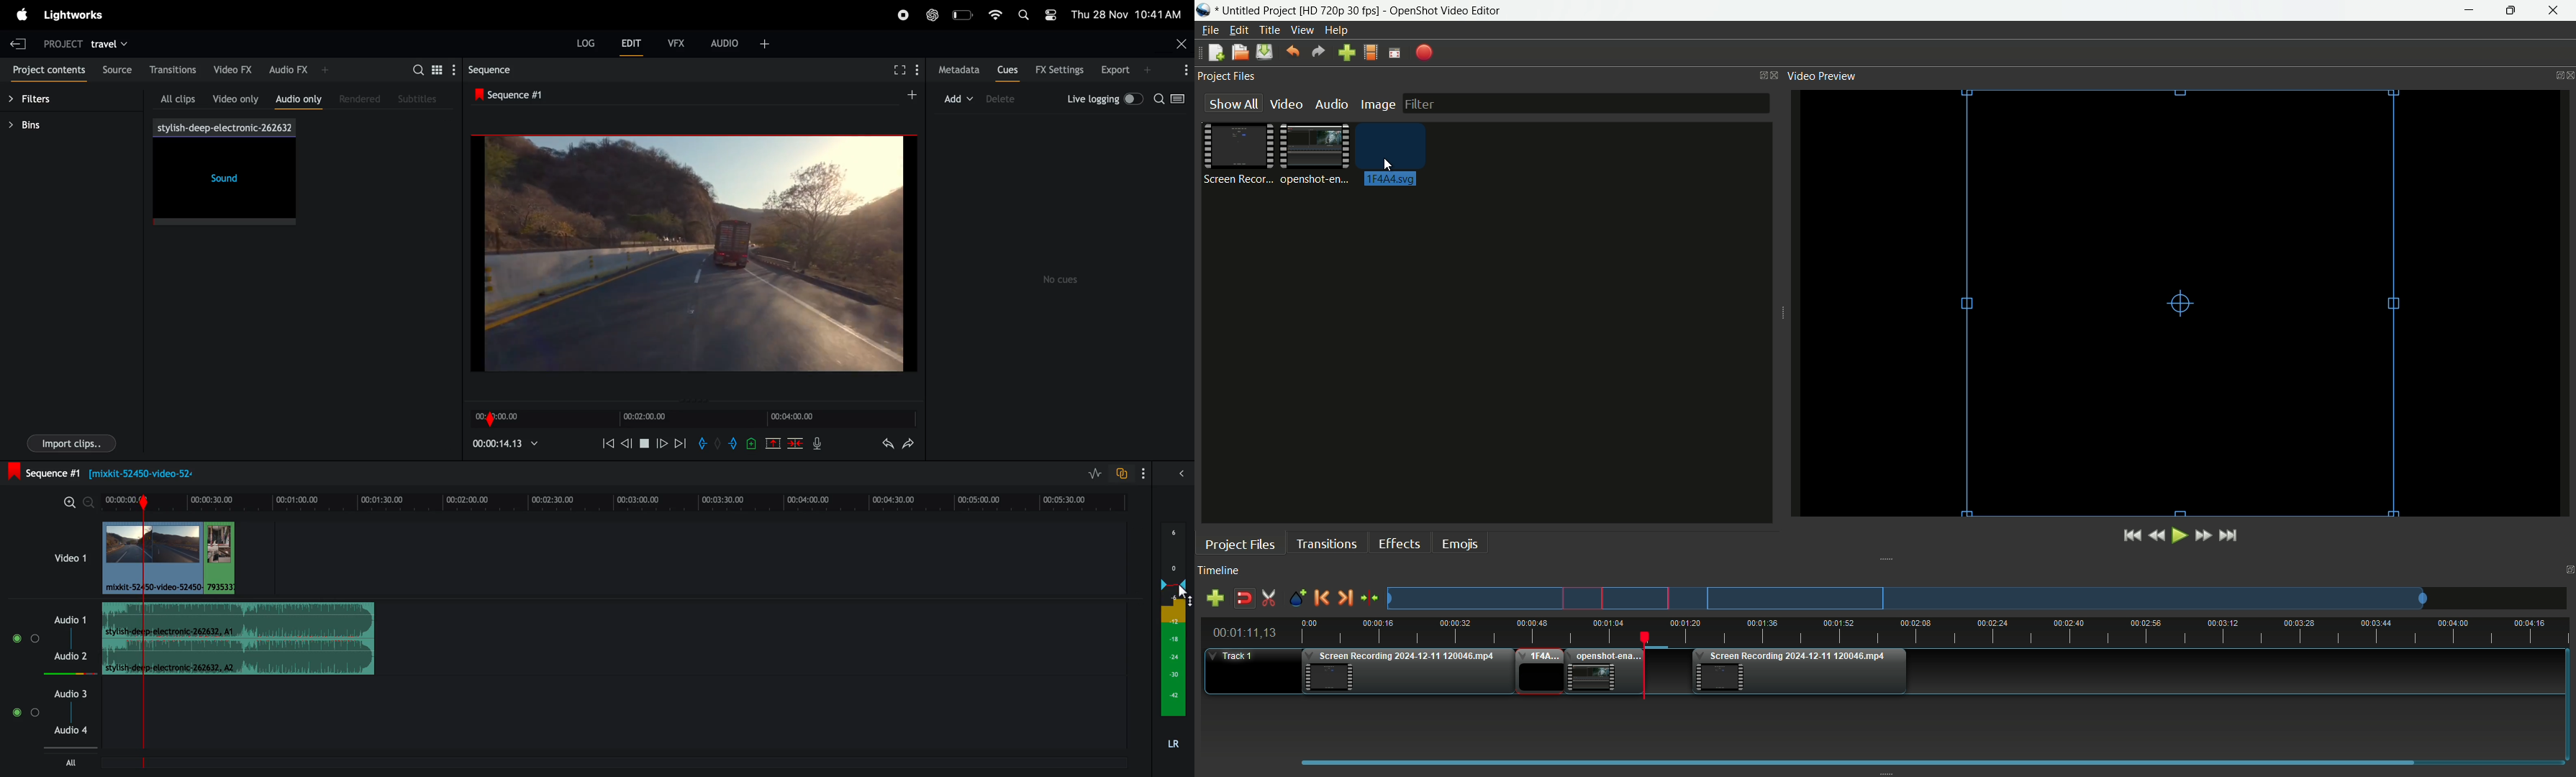 The image size is (2576, 784). Describe the element at coordinates (1212, 599) in the screenshot. I see `add track` at that location.